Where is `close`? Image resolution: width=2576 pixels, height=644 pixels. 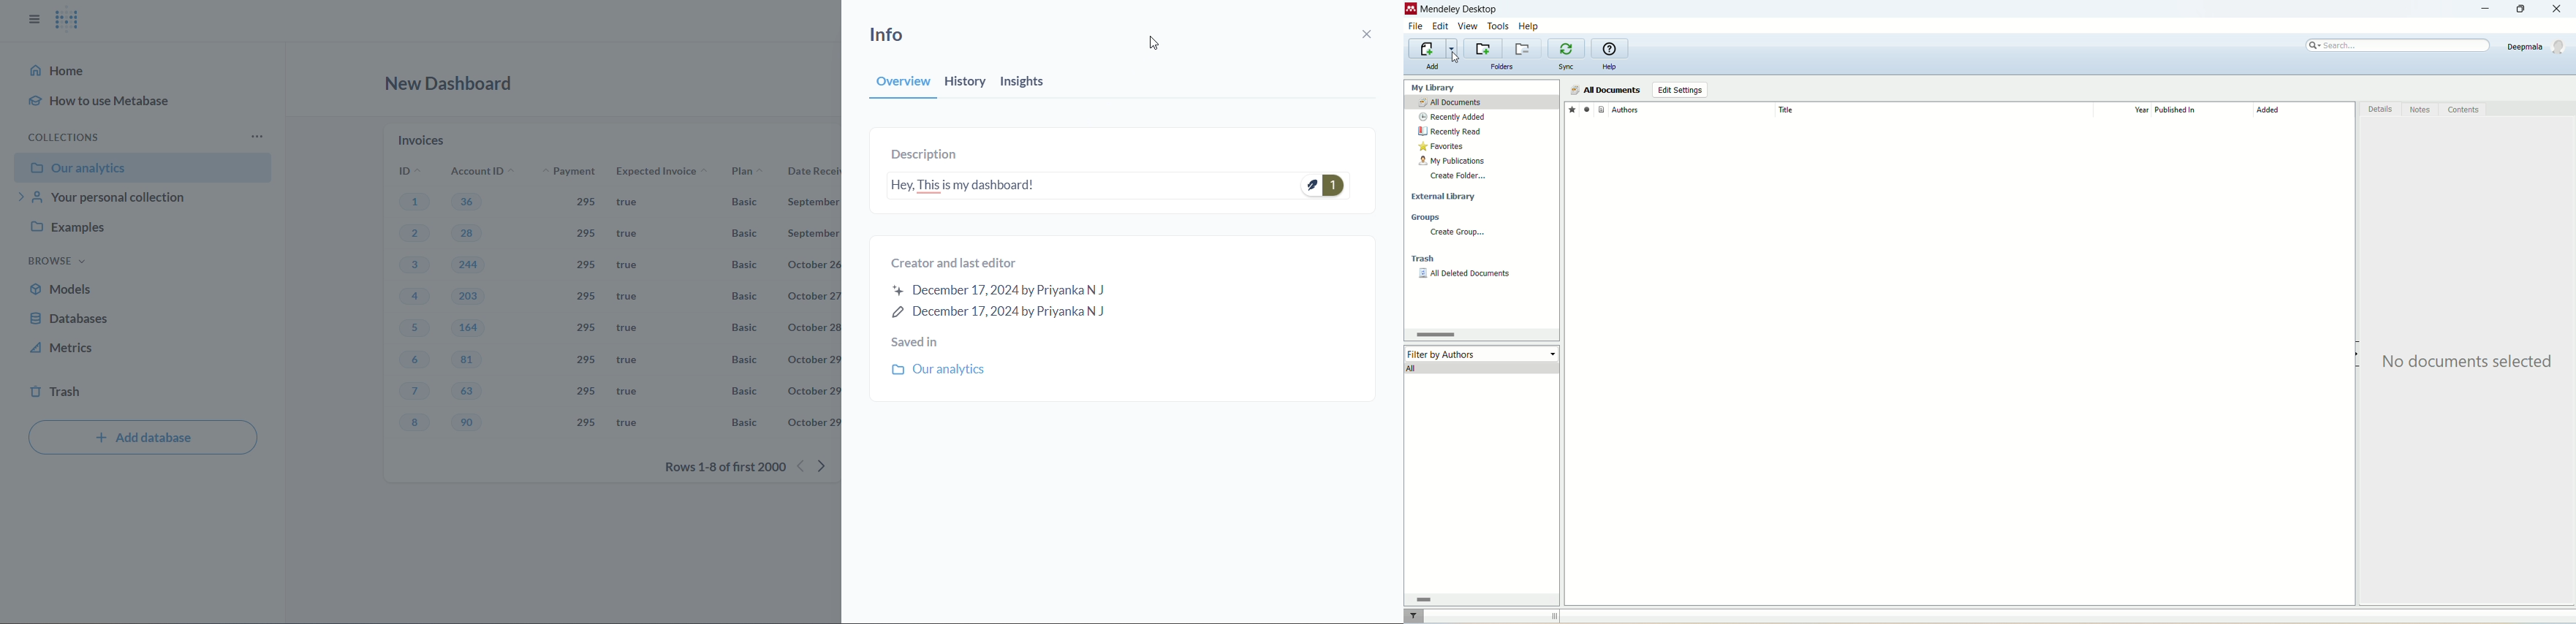 close is located at coordinates (2562, 9).